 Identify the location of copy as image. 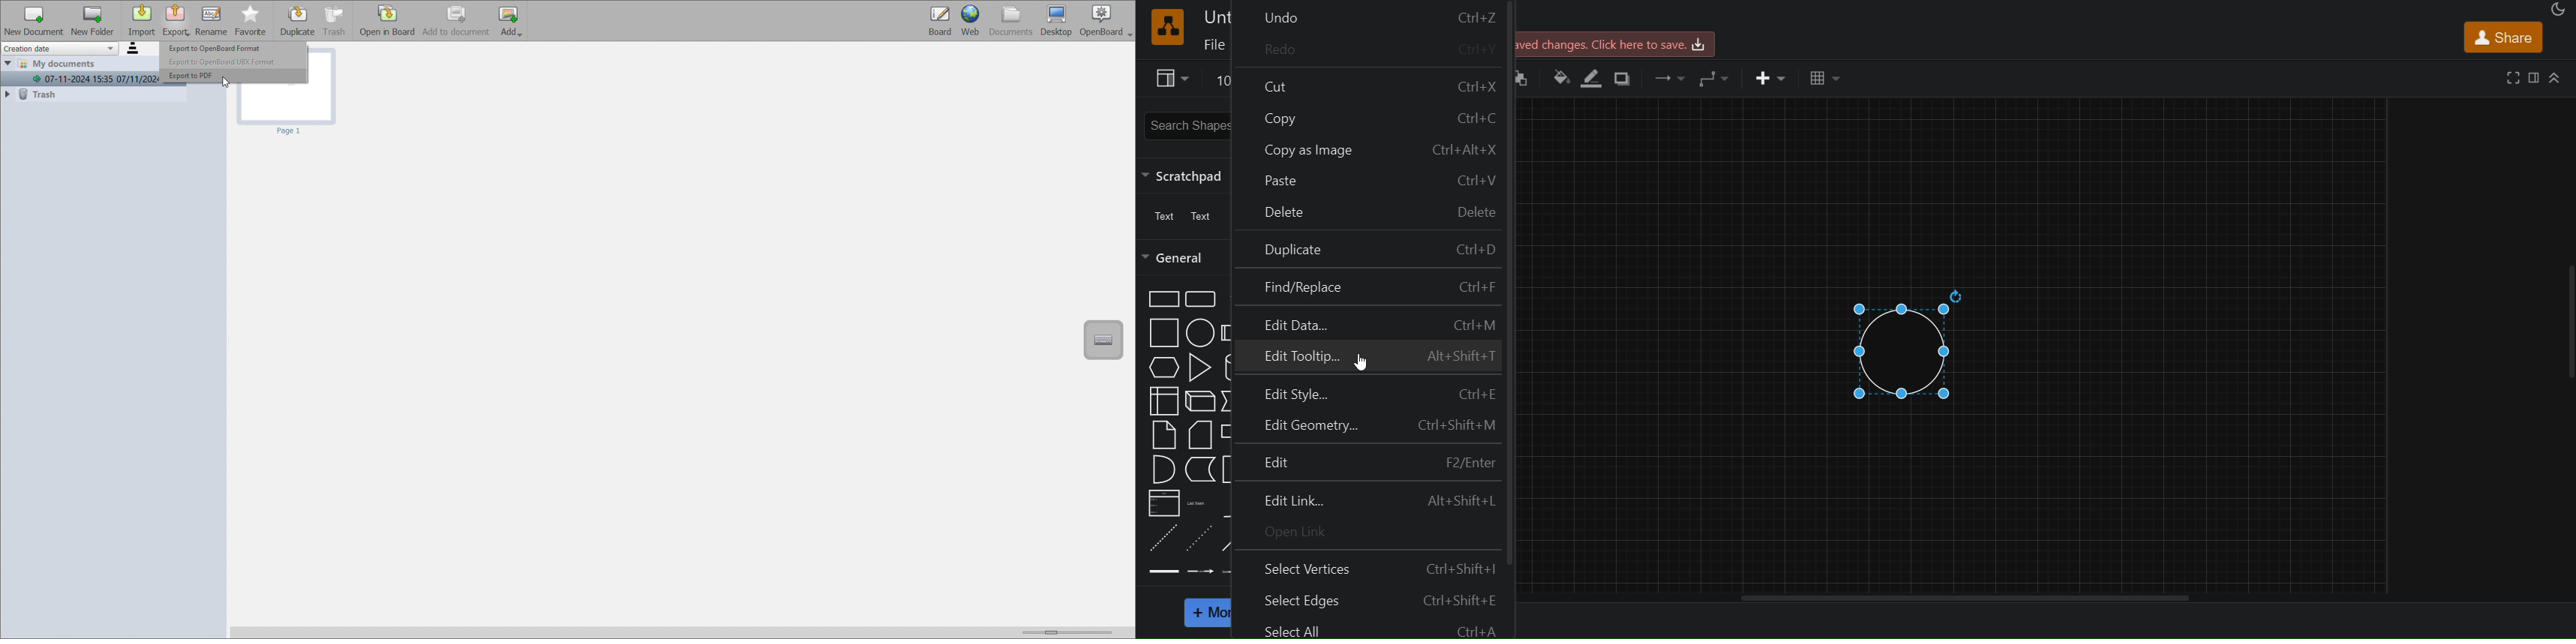
(1372, 146).